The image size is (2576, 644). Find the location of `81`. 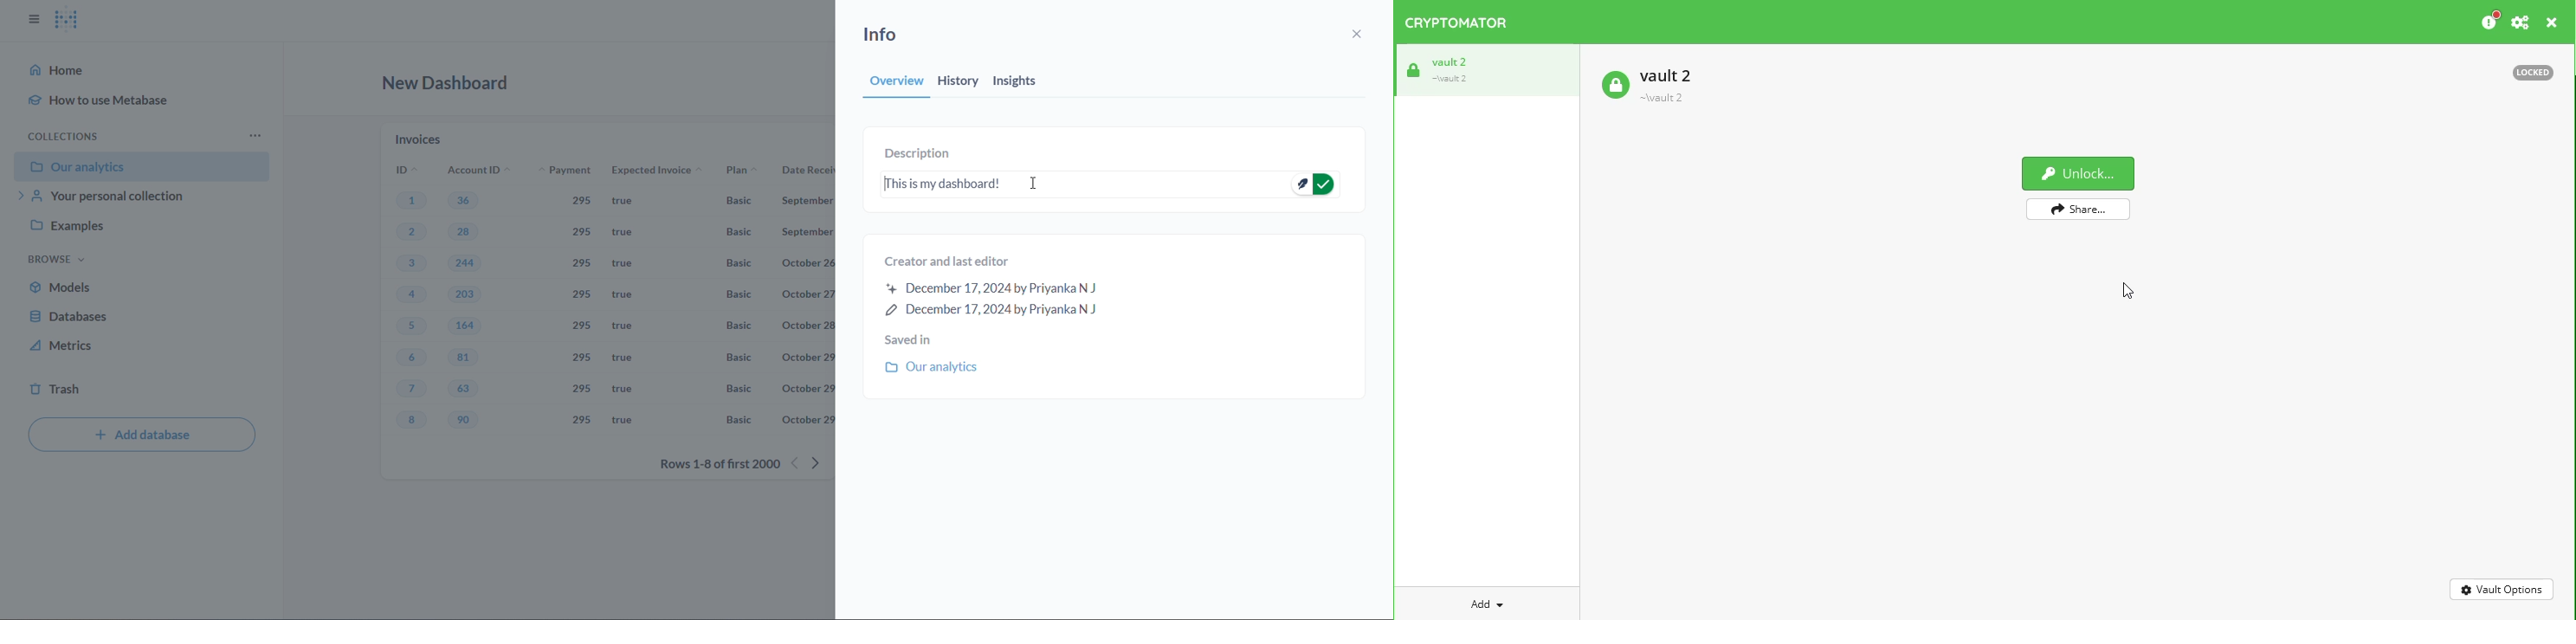

81 is located at coordinates (465, 358).